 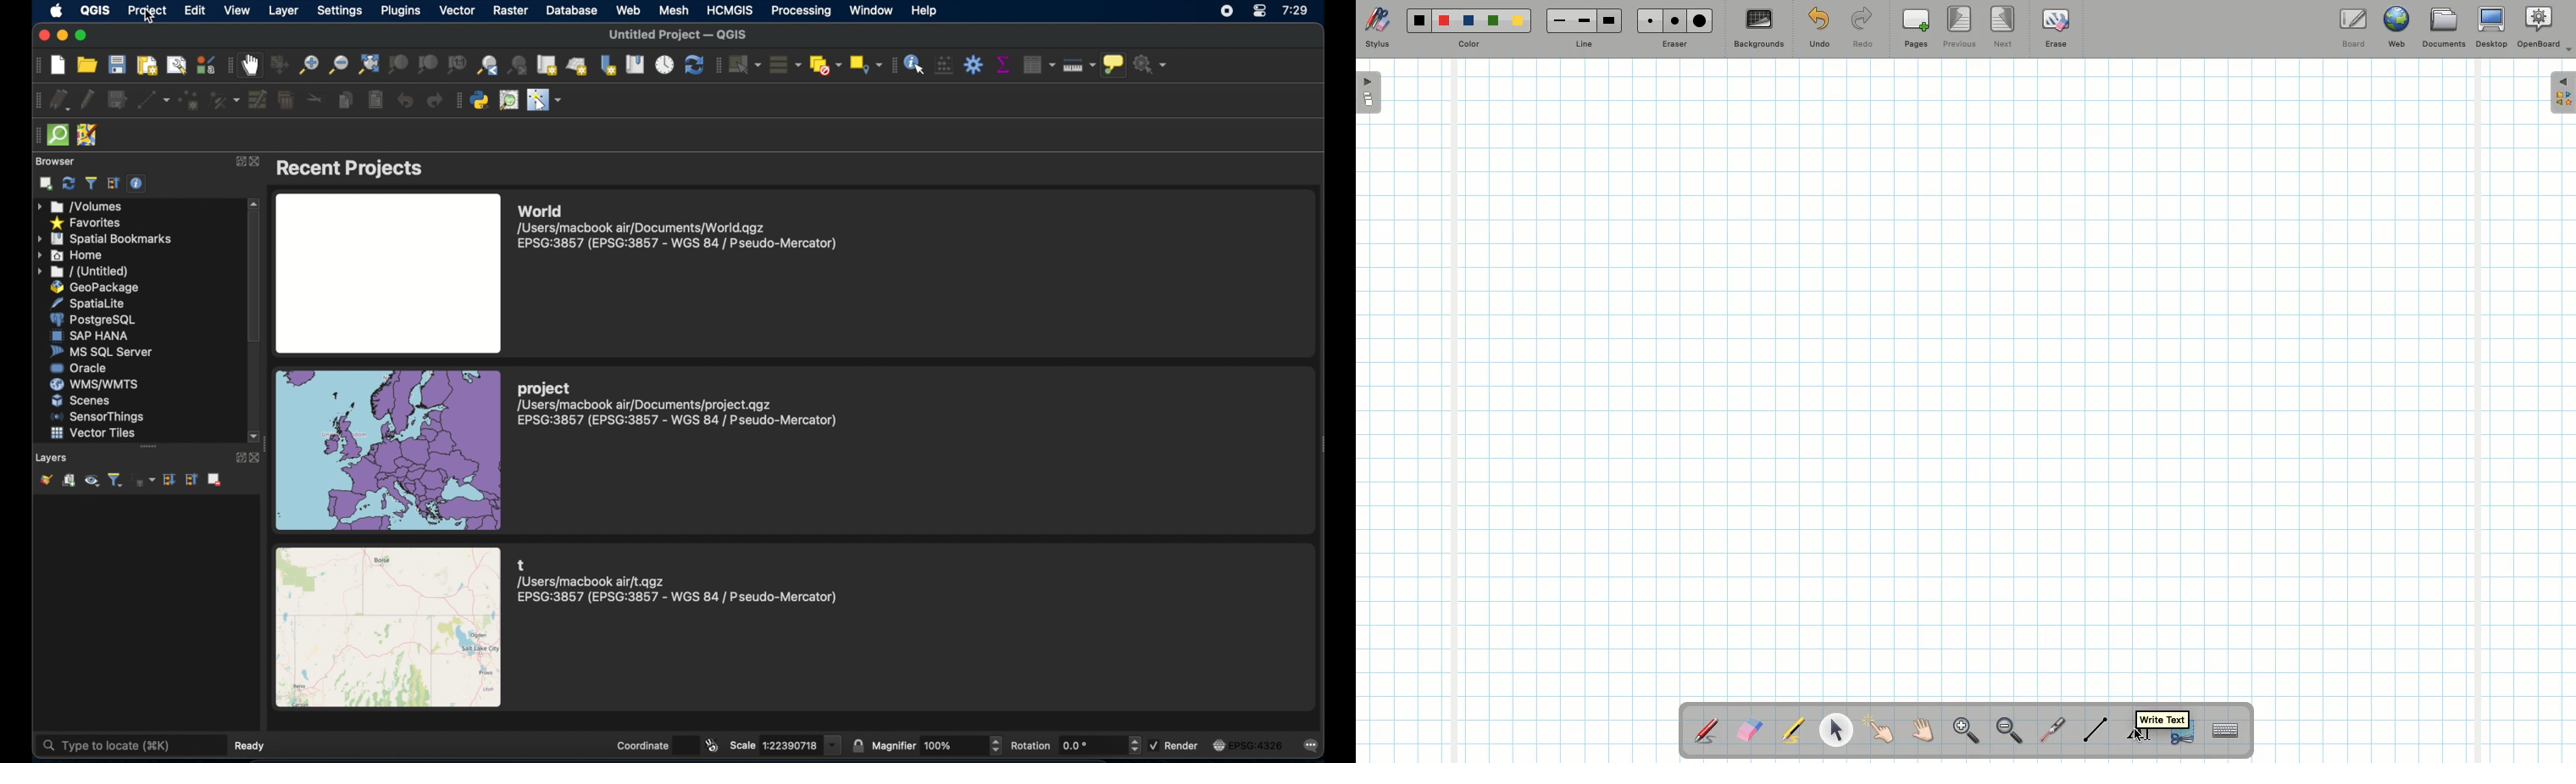 I want to click on Pointer, so click(x=1879, y=730).